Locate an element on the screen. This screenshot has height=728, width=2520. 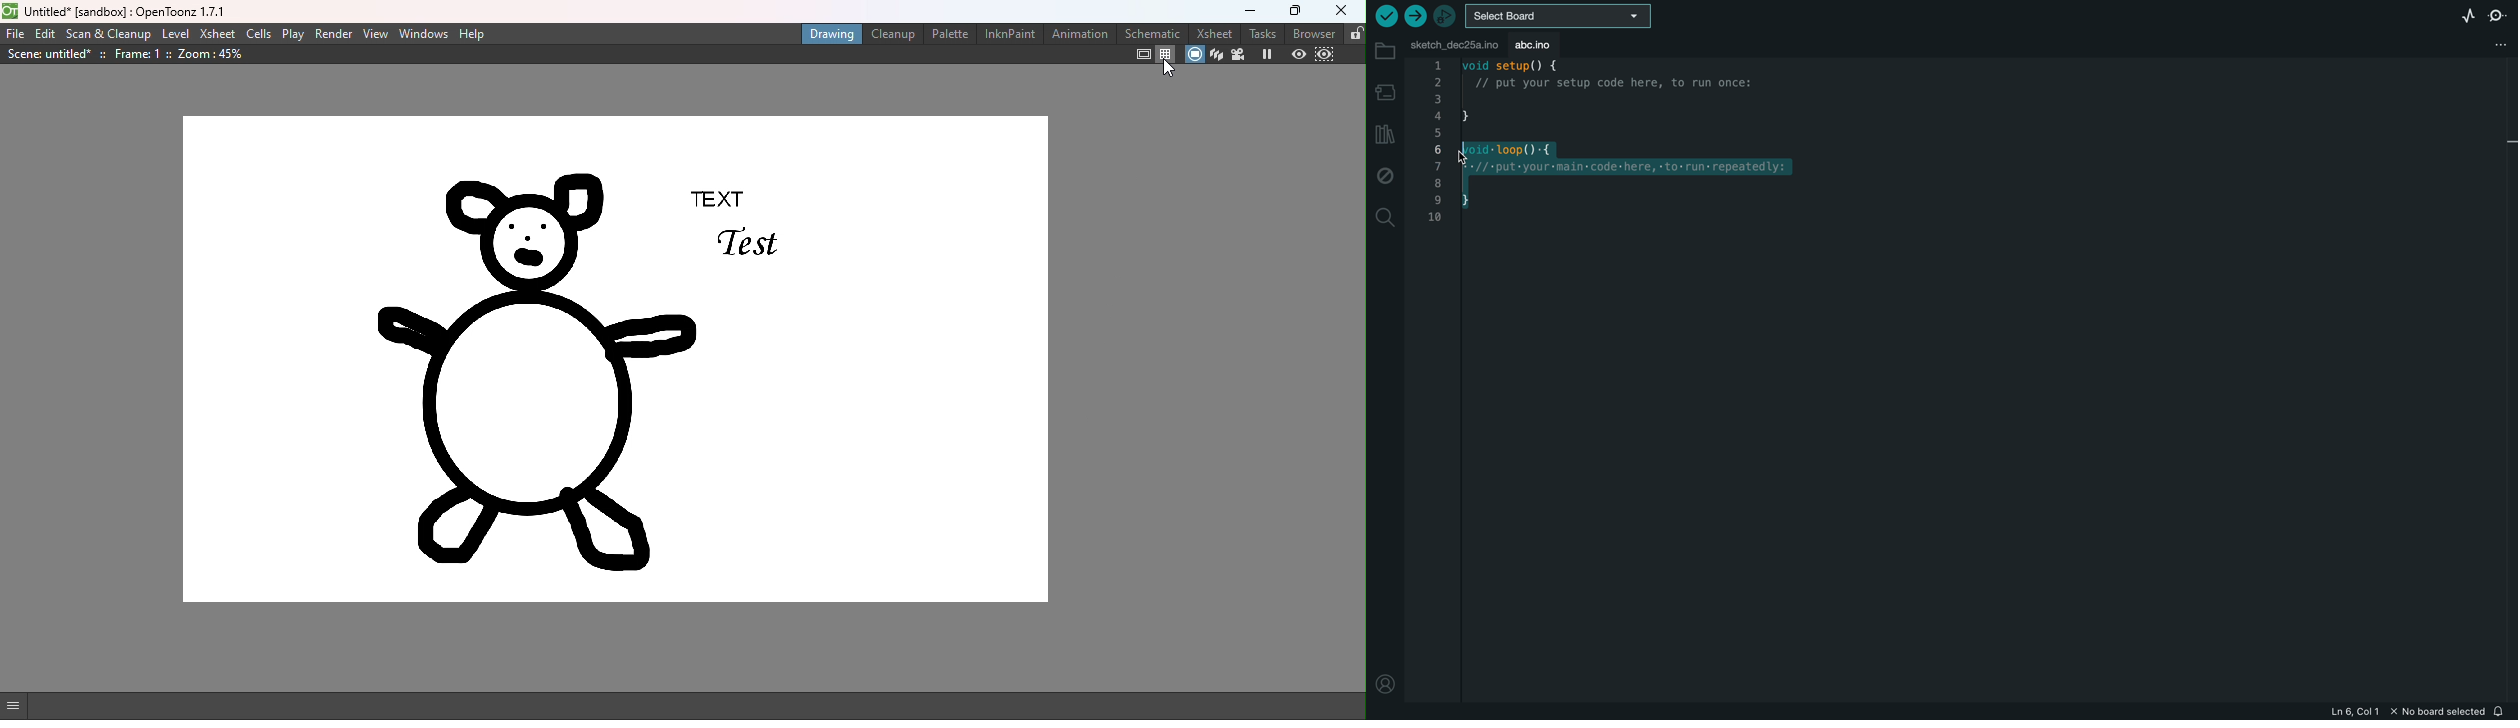
Maximize is located at coordinates (1289, 13).